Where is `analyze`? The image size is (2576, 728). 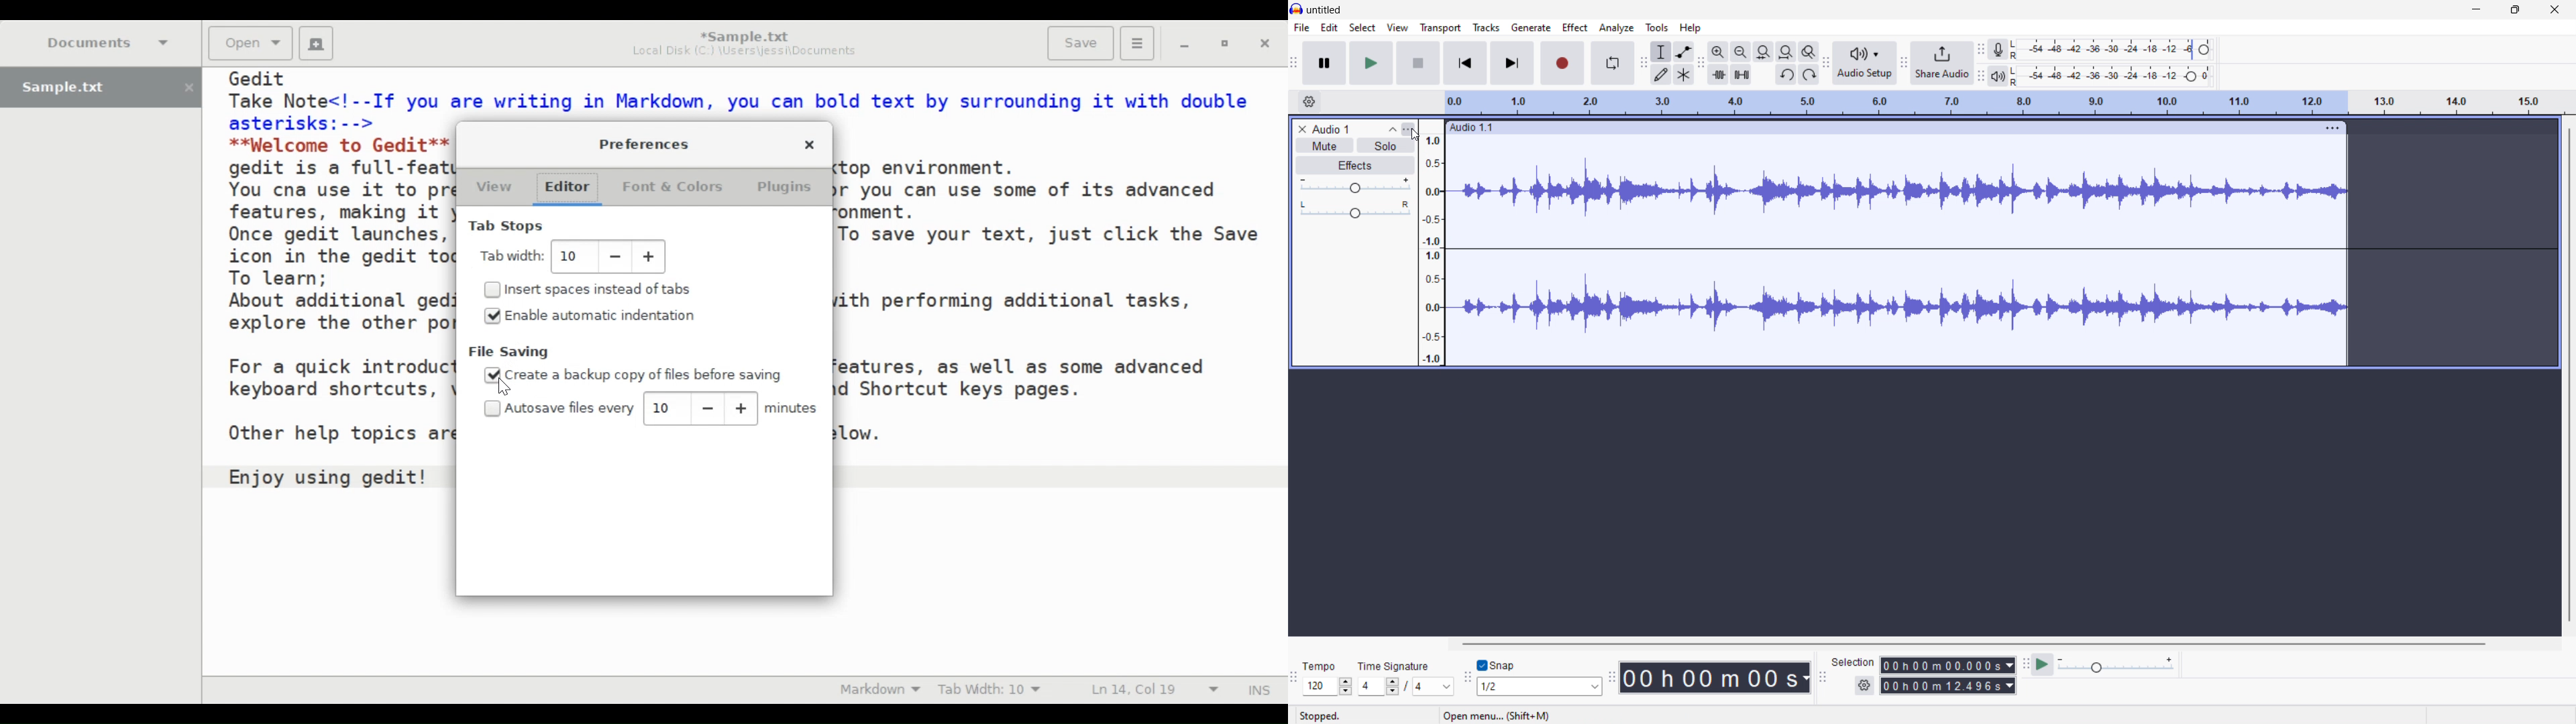 analyze is located at coordinates (1616, 27).